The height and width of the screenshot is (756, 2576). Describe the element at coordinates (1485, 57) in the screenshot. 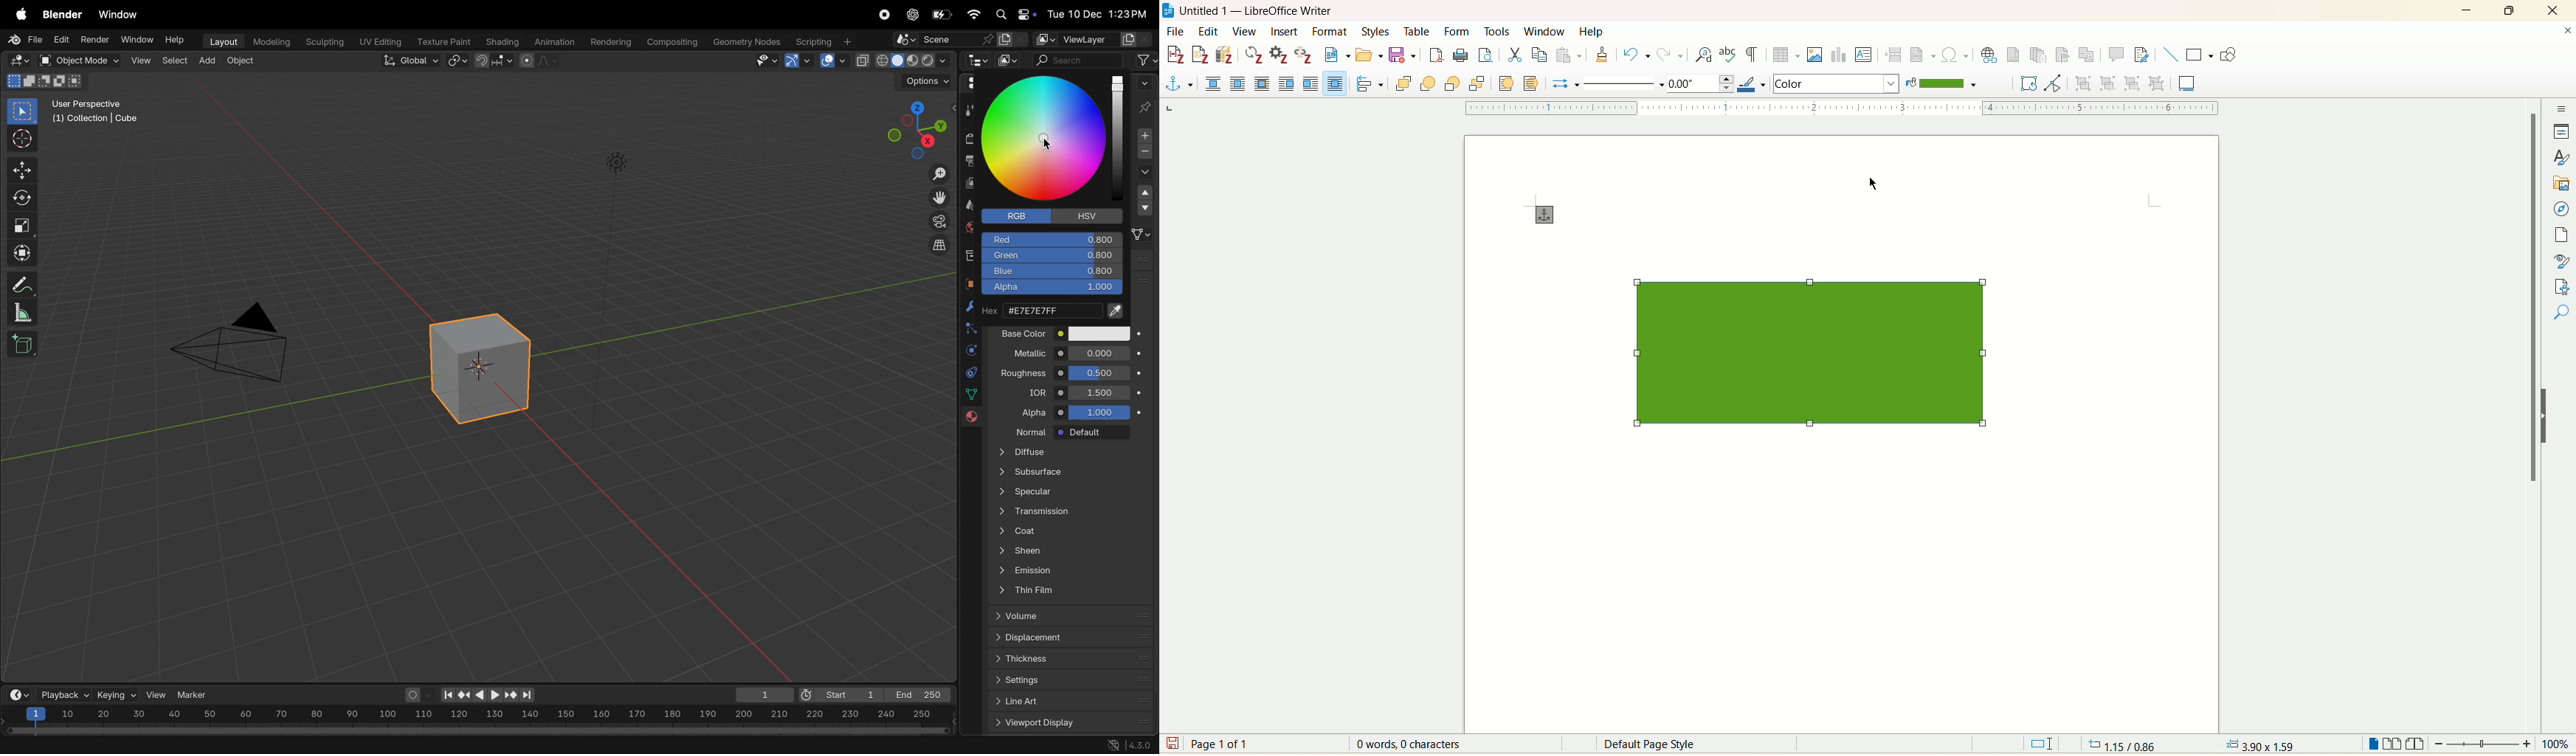

I see `print preview` at that location.